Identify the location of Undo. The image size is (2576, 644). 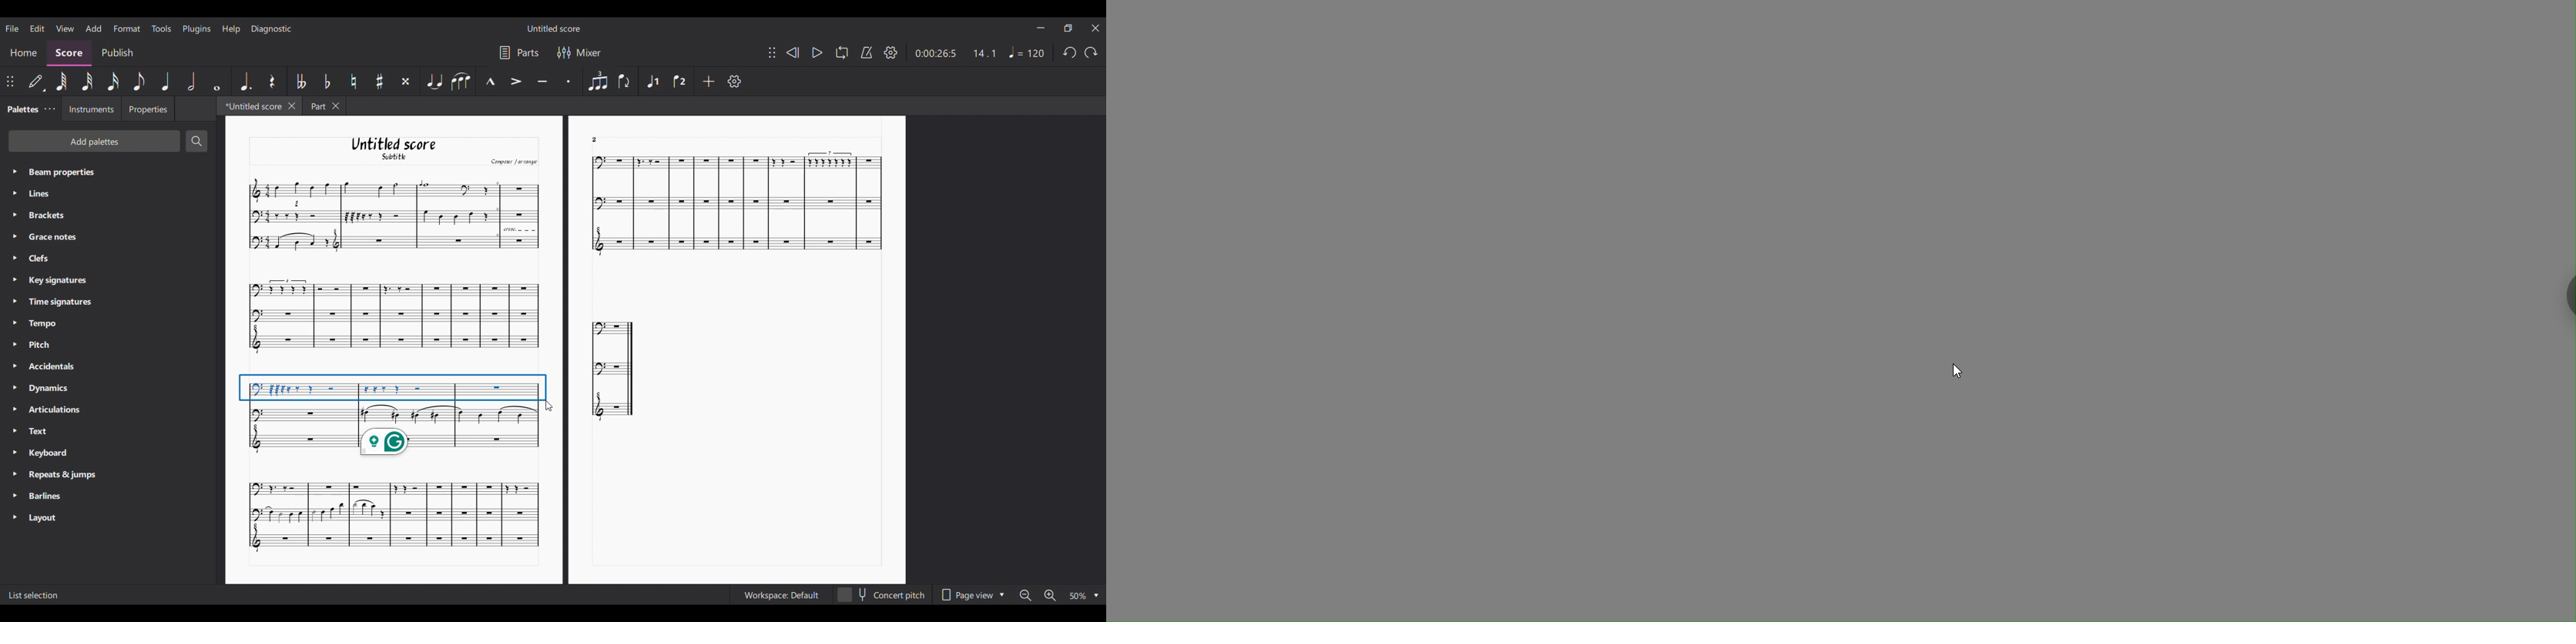
(1070, 53).